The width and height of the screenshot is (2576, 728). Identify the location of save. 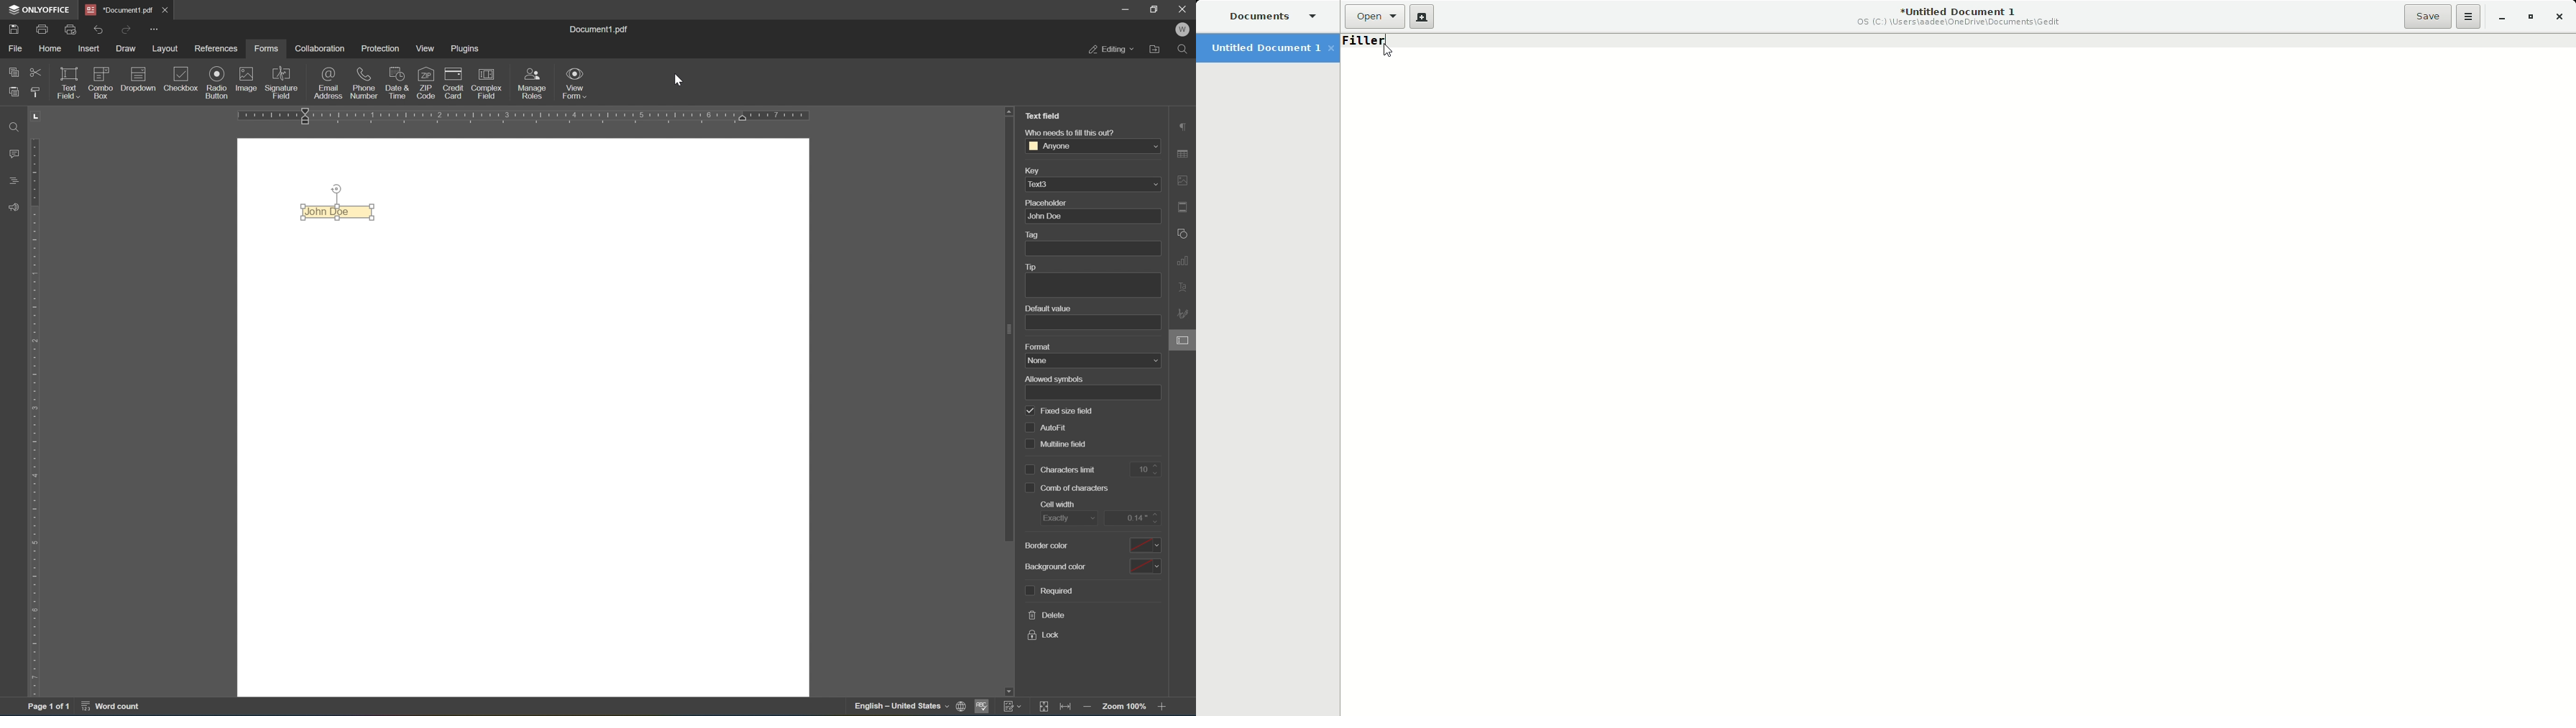
(10, 29).